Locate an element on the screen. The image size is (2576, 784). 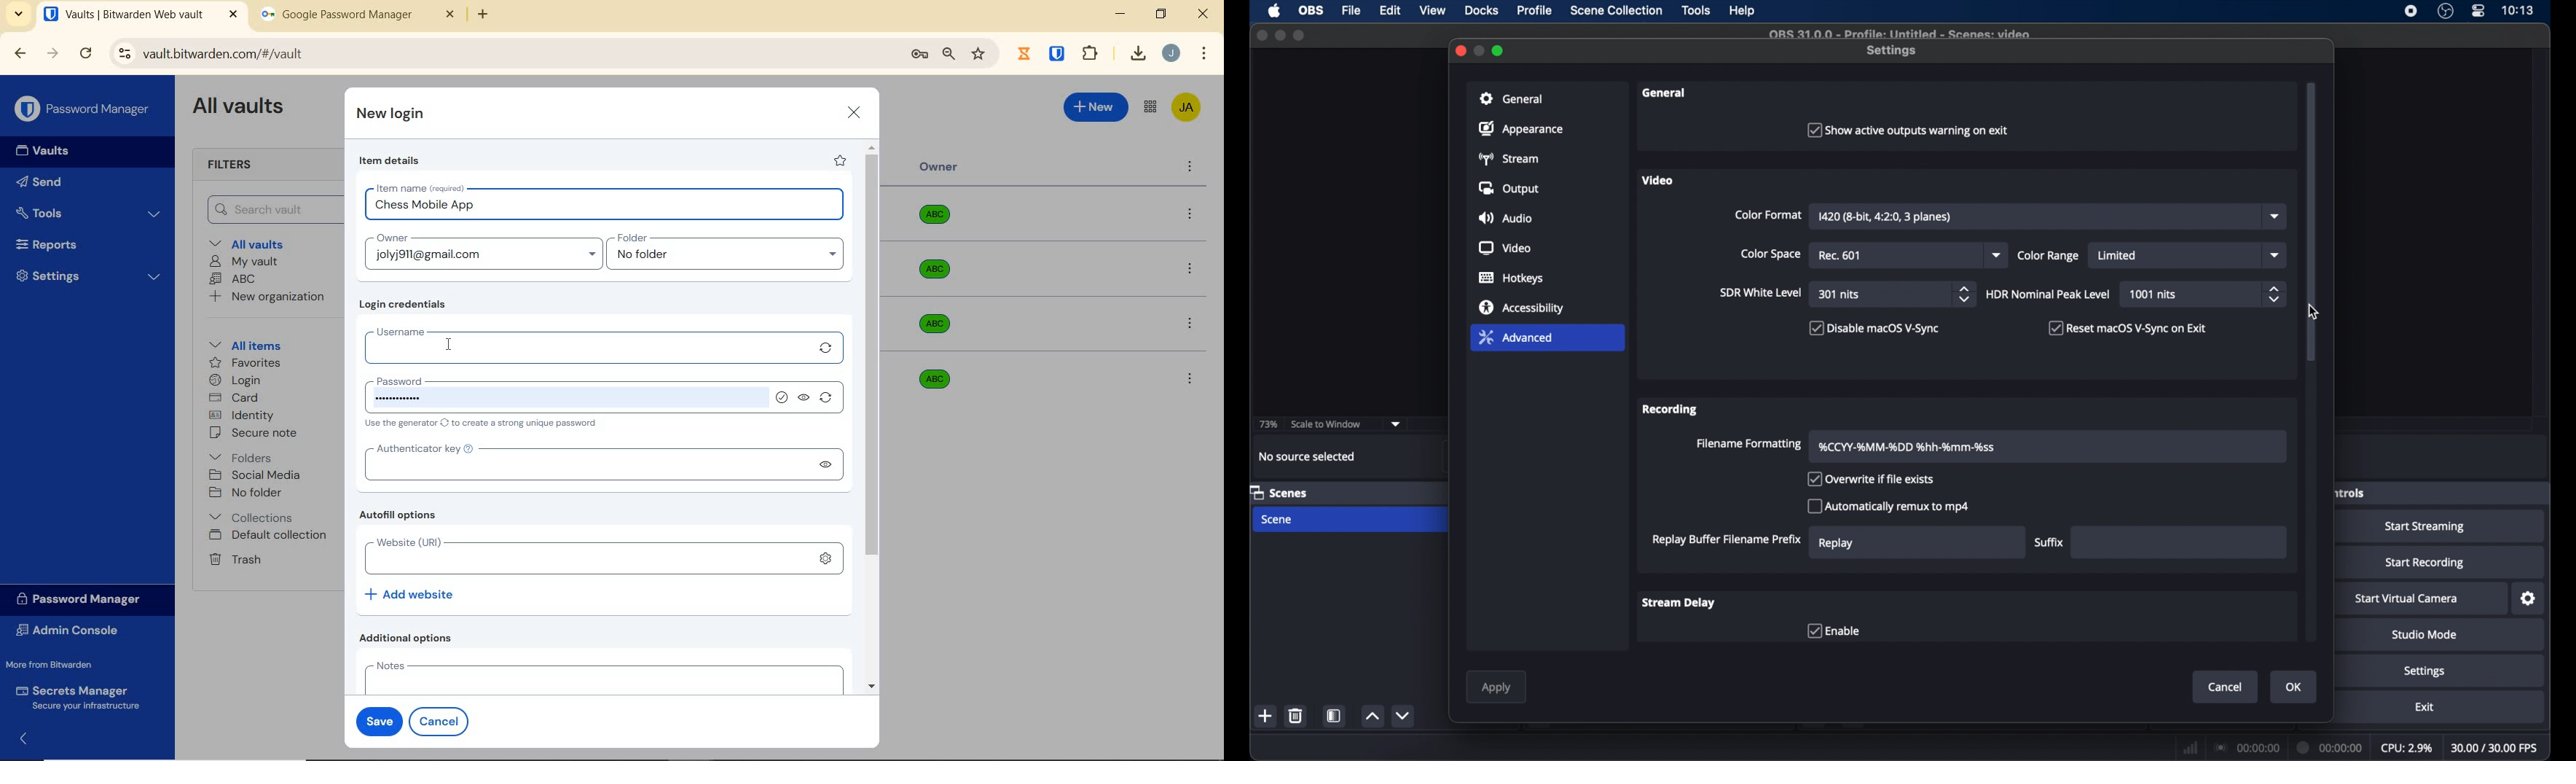
exit is located at coordinates (2425, 707).